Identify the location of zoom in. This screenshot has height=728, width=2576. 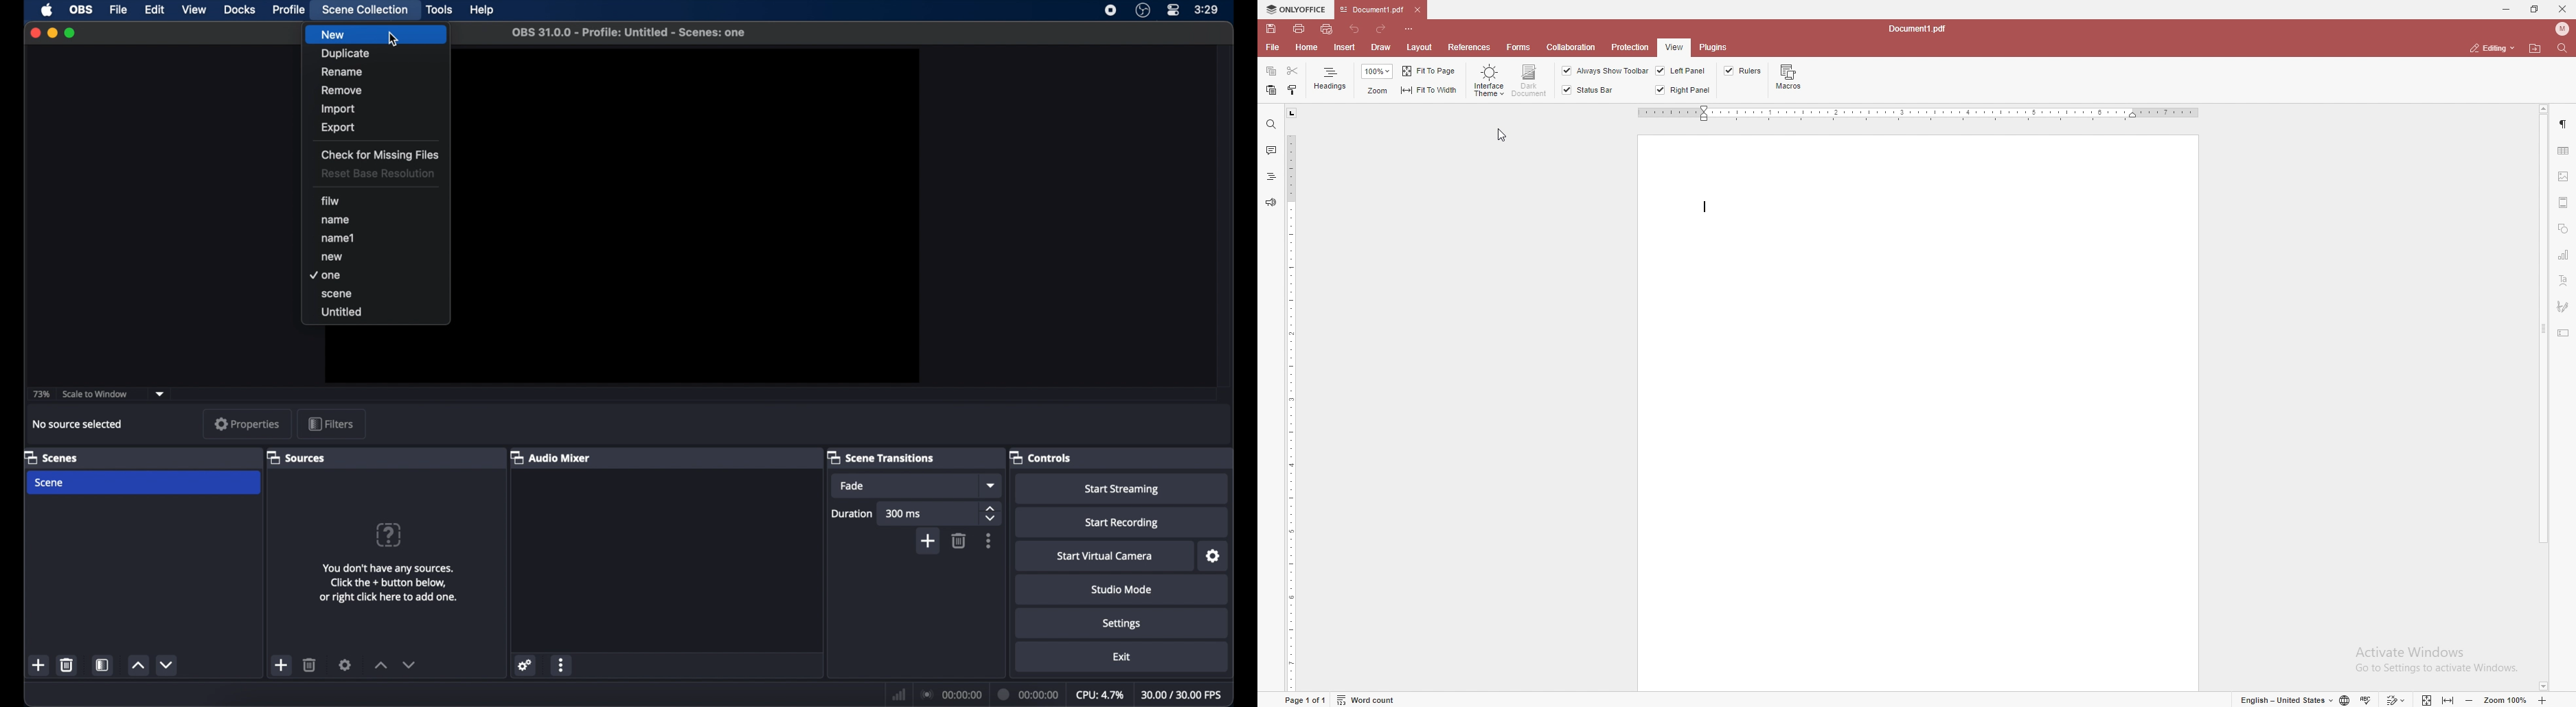
(2544, 699).